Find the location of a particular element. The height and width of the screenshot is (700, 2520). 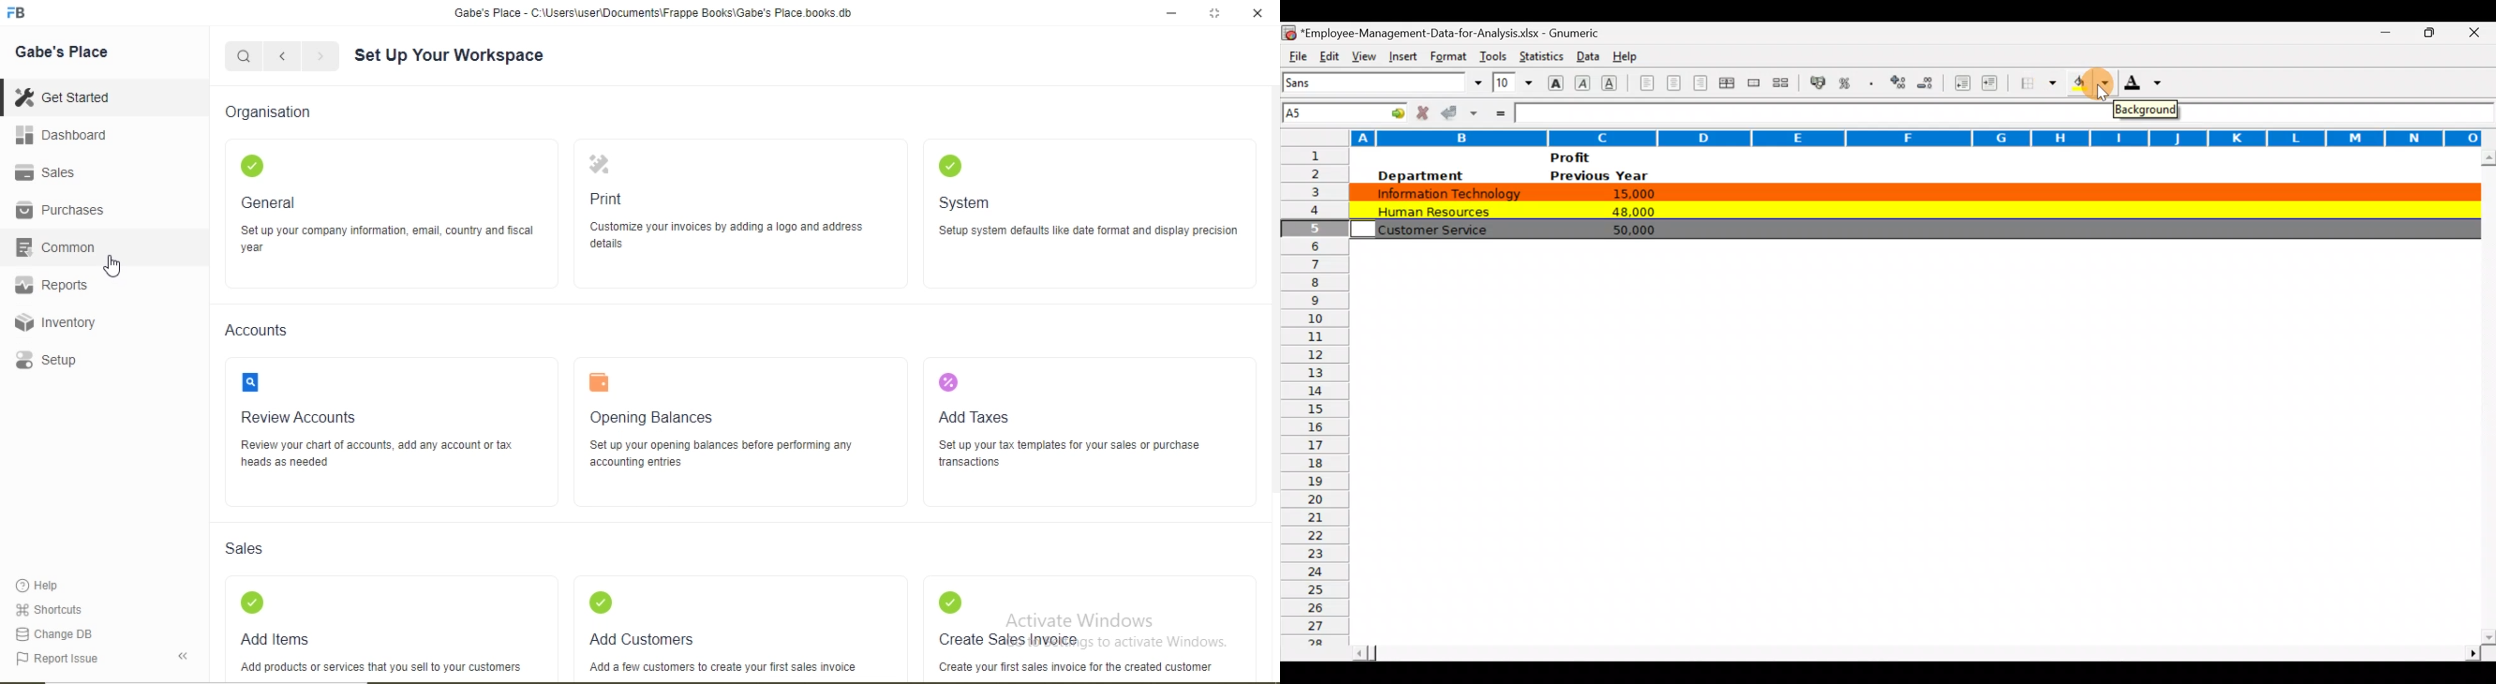

Cancel change is located at coordinates (1426, 112).